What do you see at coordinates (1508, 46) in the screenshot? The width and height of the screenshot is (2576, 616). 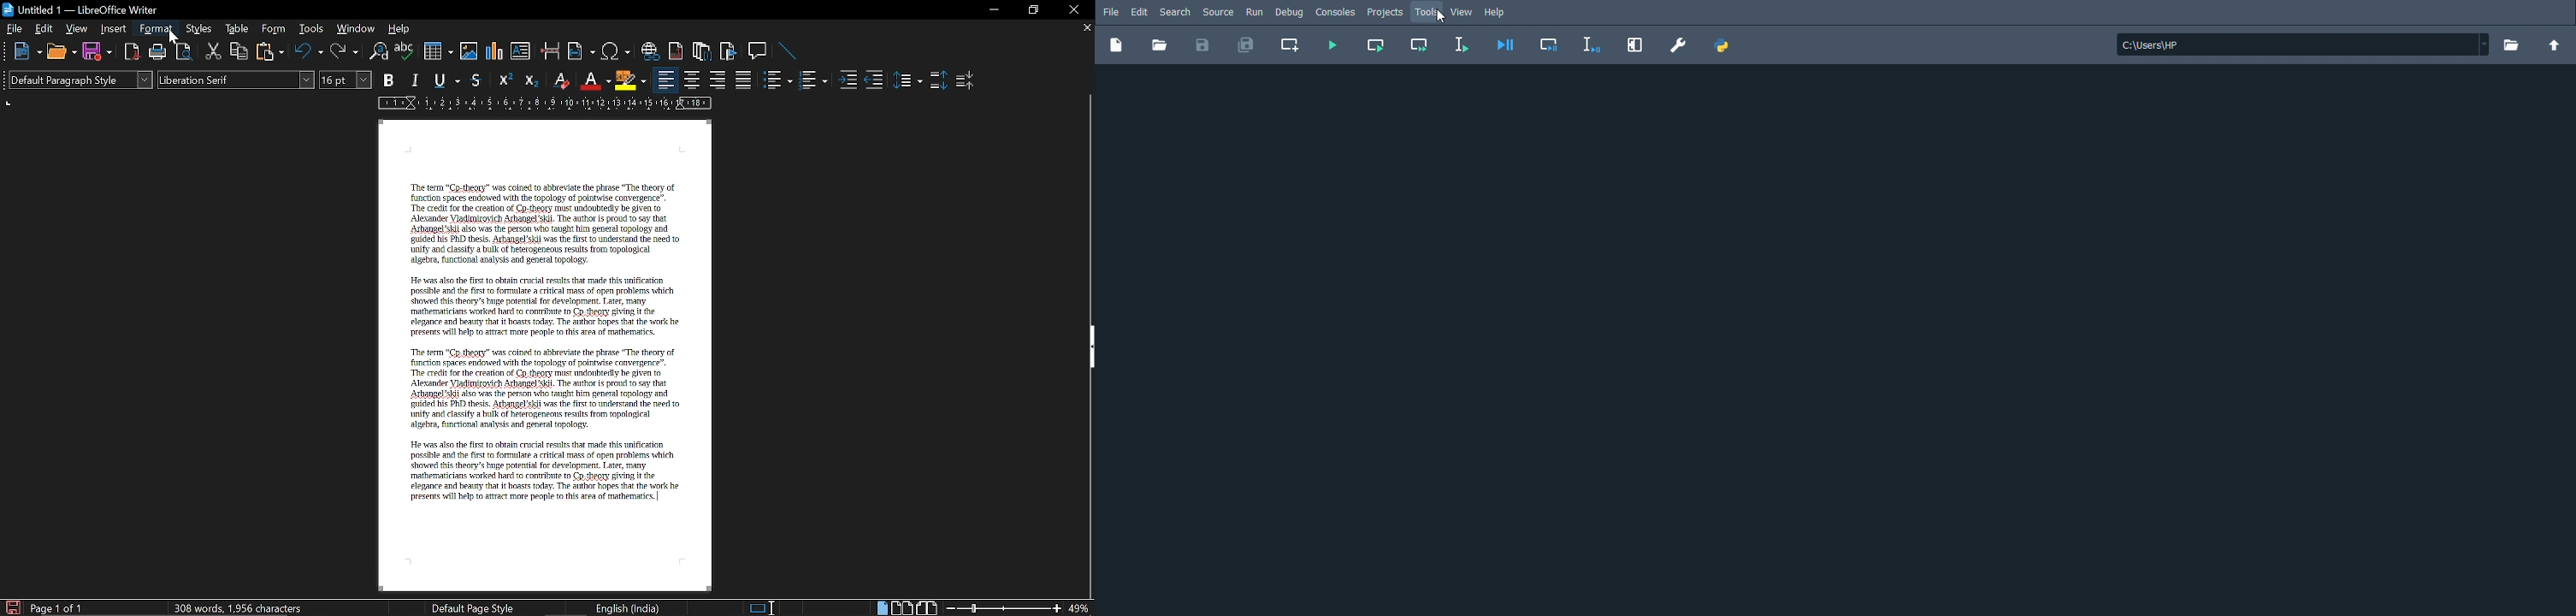 I see `Debug file` at bounding box center [1508, 46].